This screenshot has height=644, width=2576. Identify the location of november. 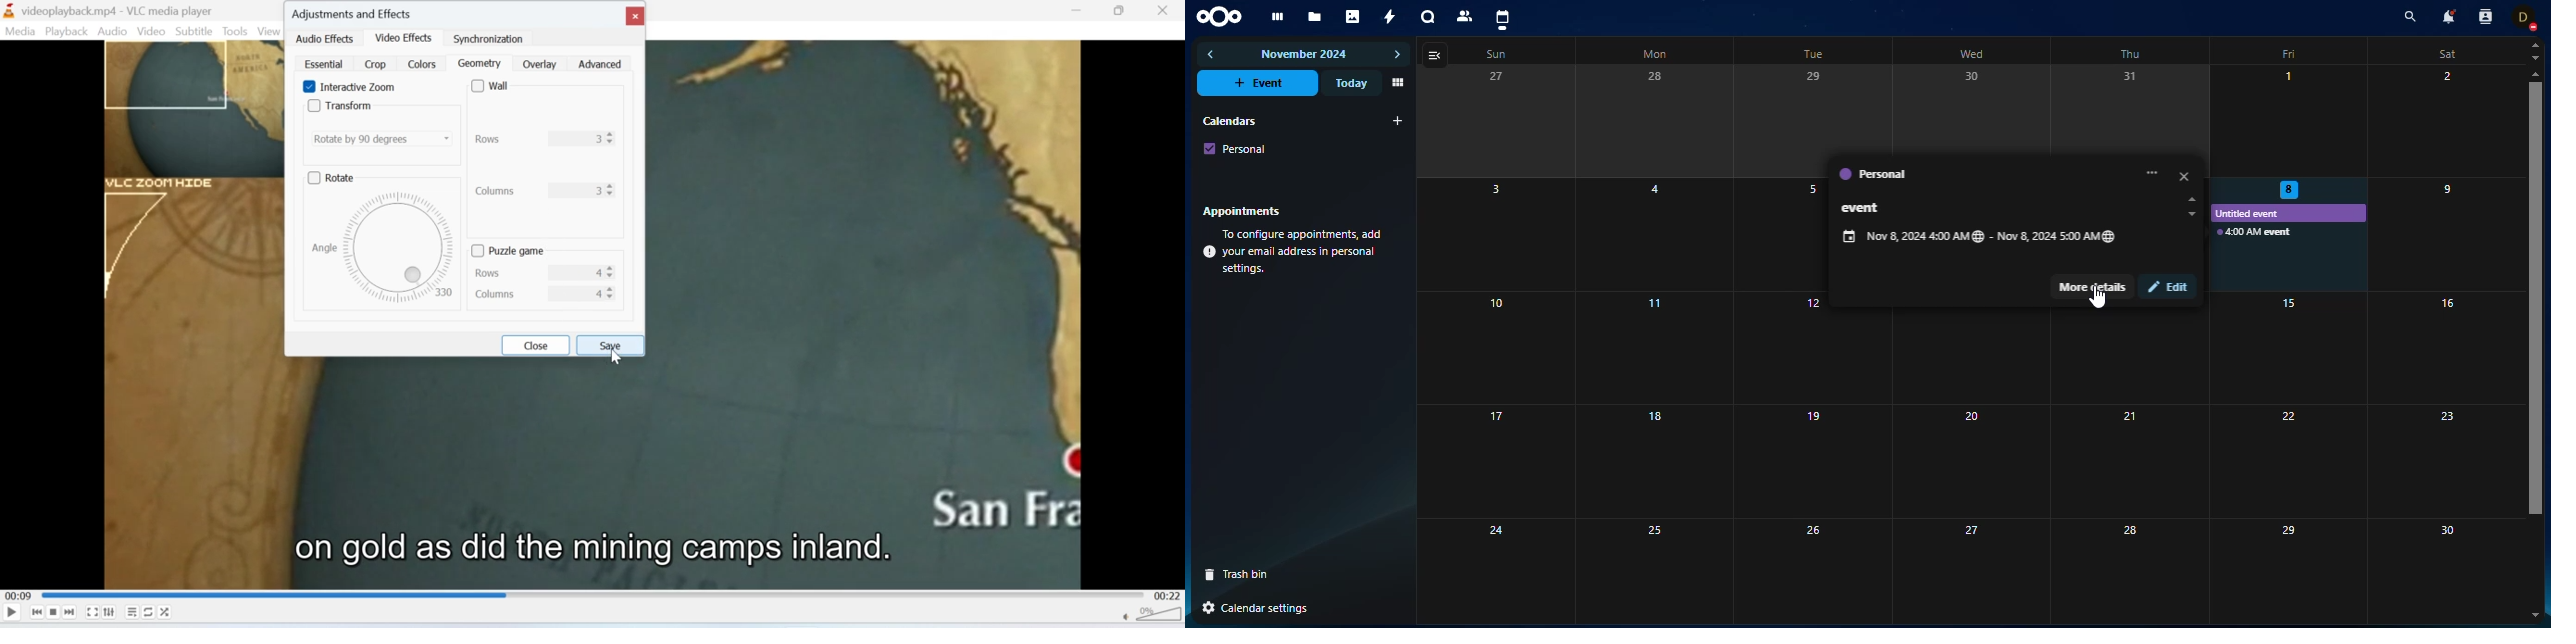
(1305, 56).